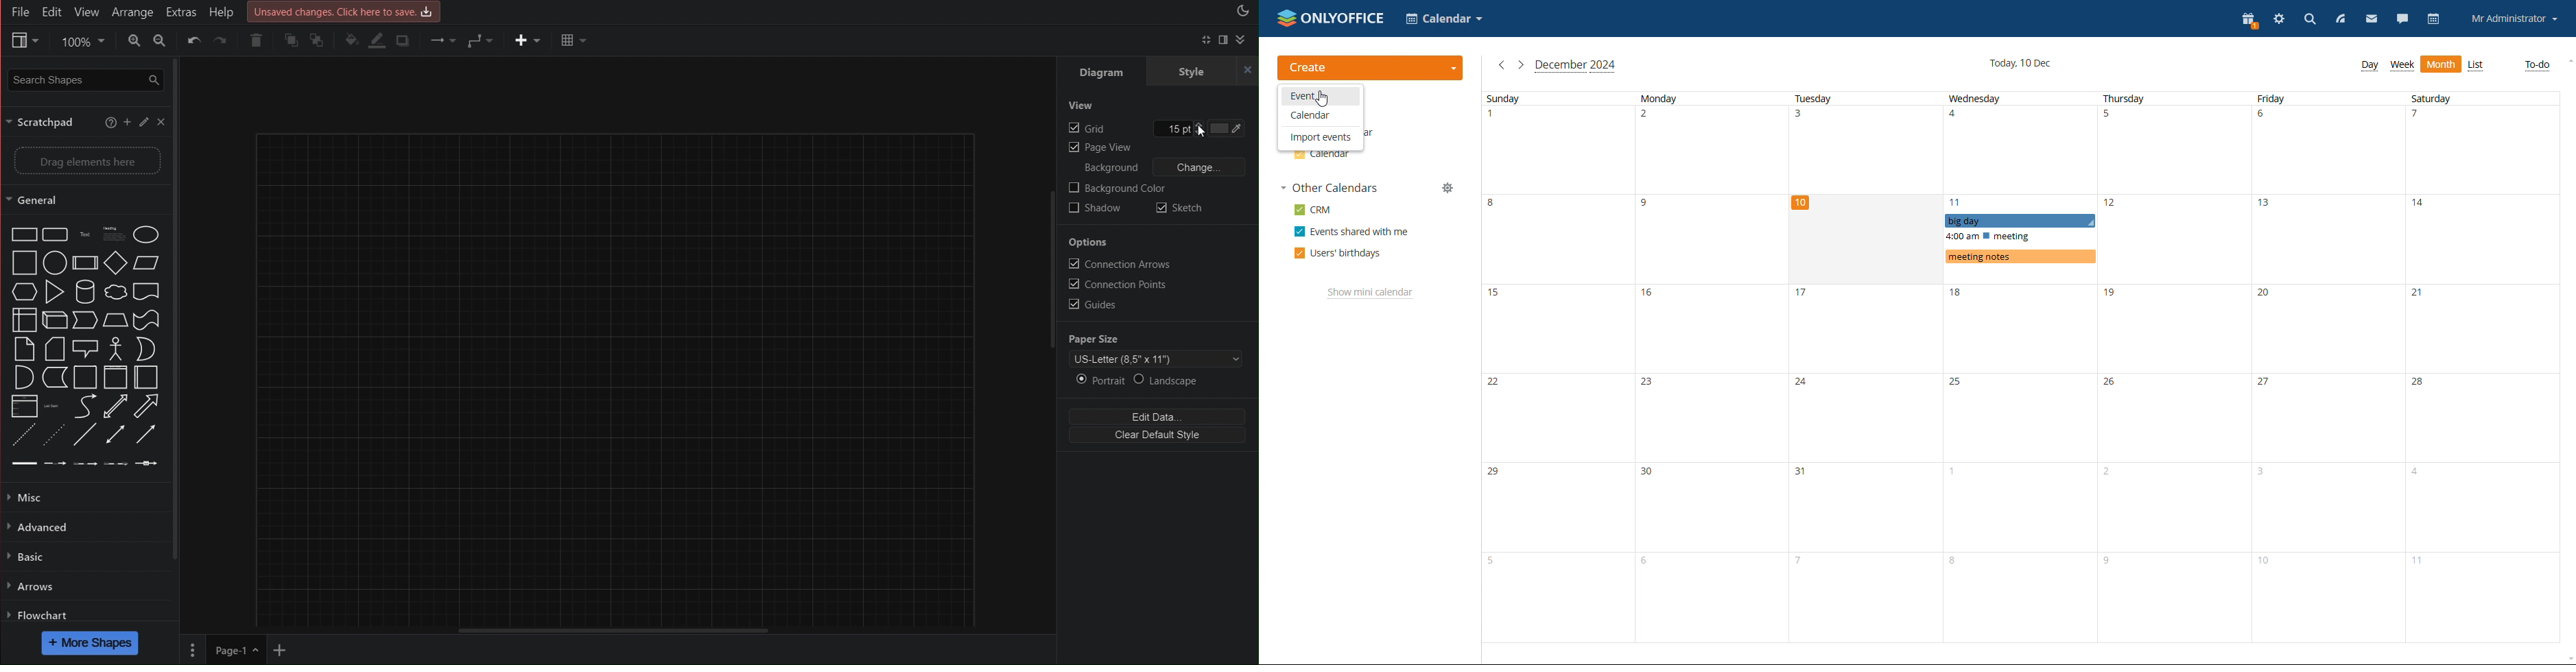 This screenshot has height=672, width=2576. I want to click on Fullscreen, so click(1205, 40).